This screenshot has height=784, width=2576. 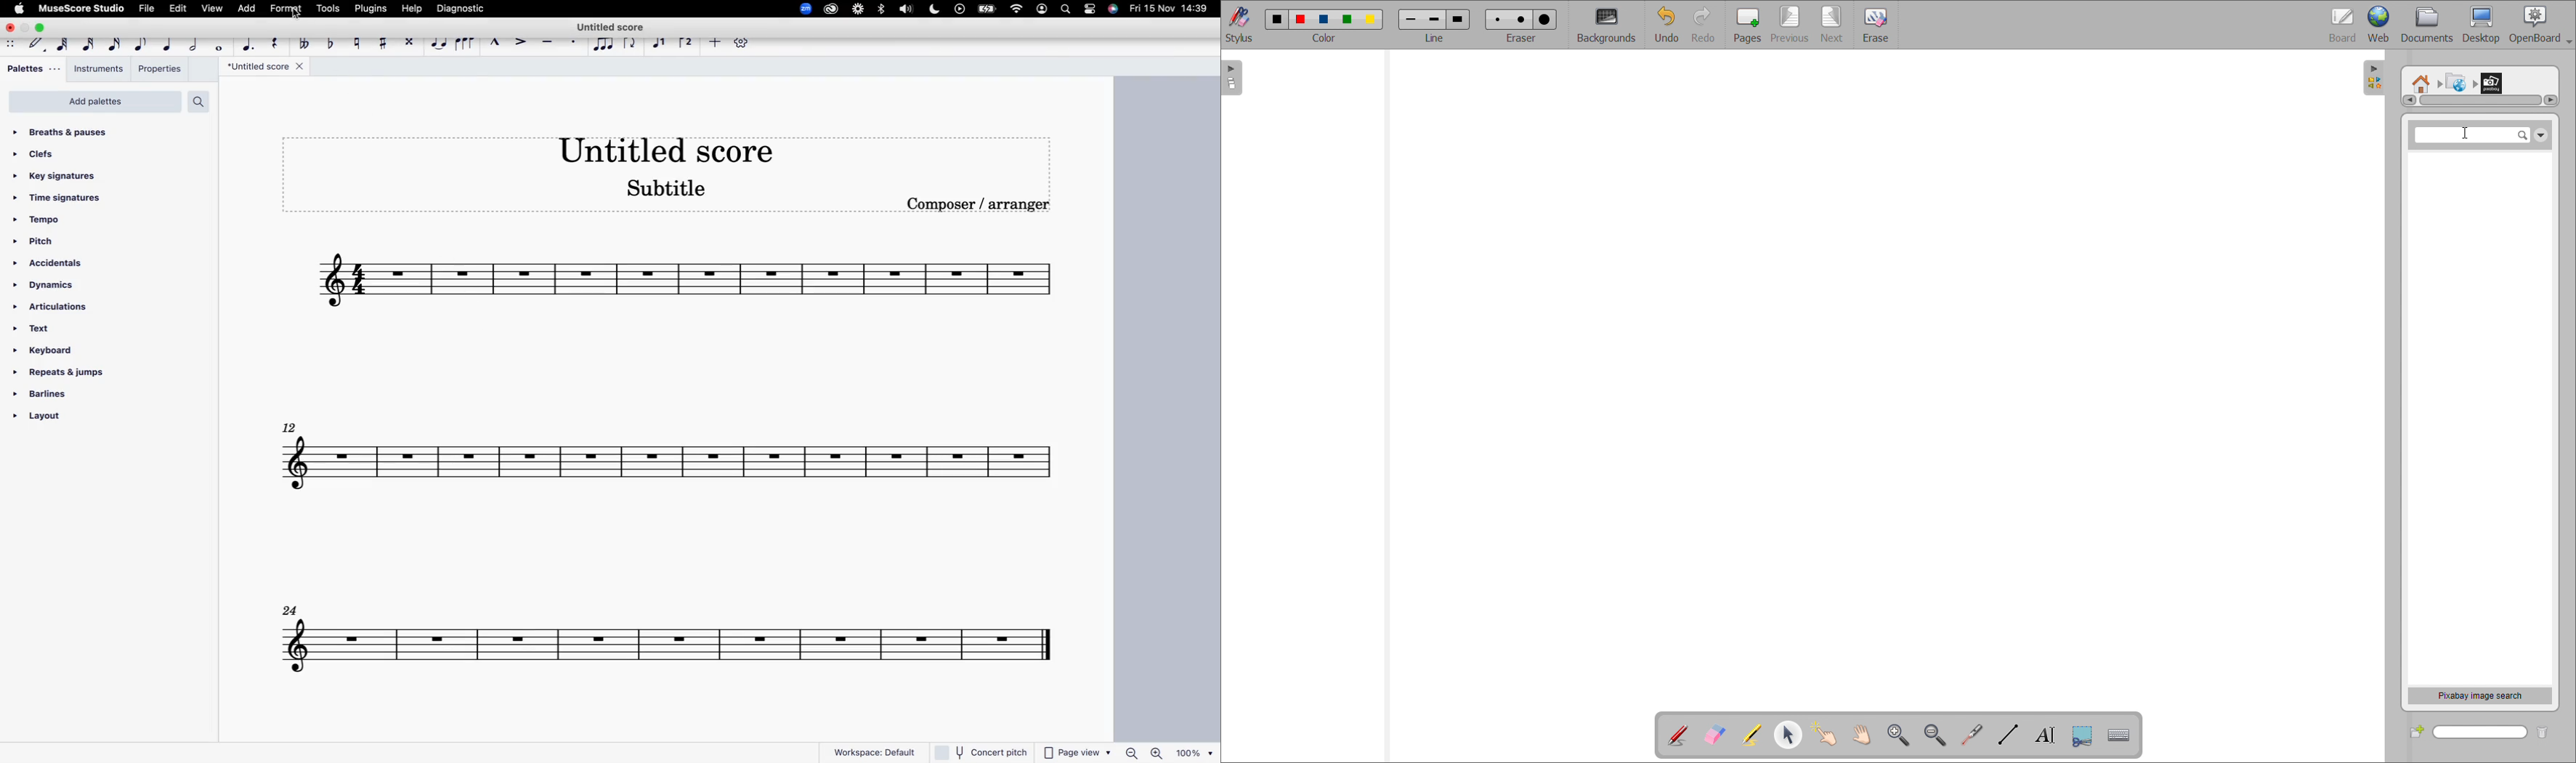 I want to click on toggle double flat, so click(x=305, y=44).